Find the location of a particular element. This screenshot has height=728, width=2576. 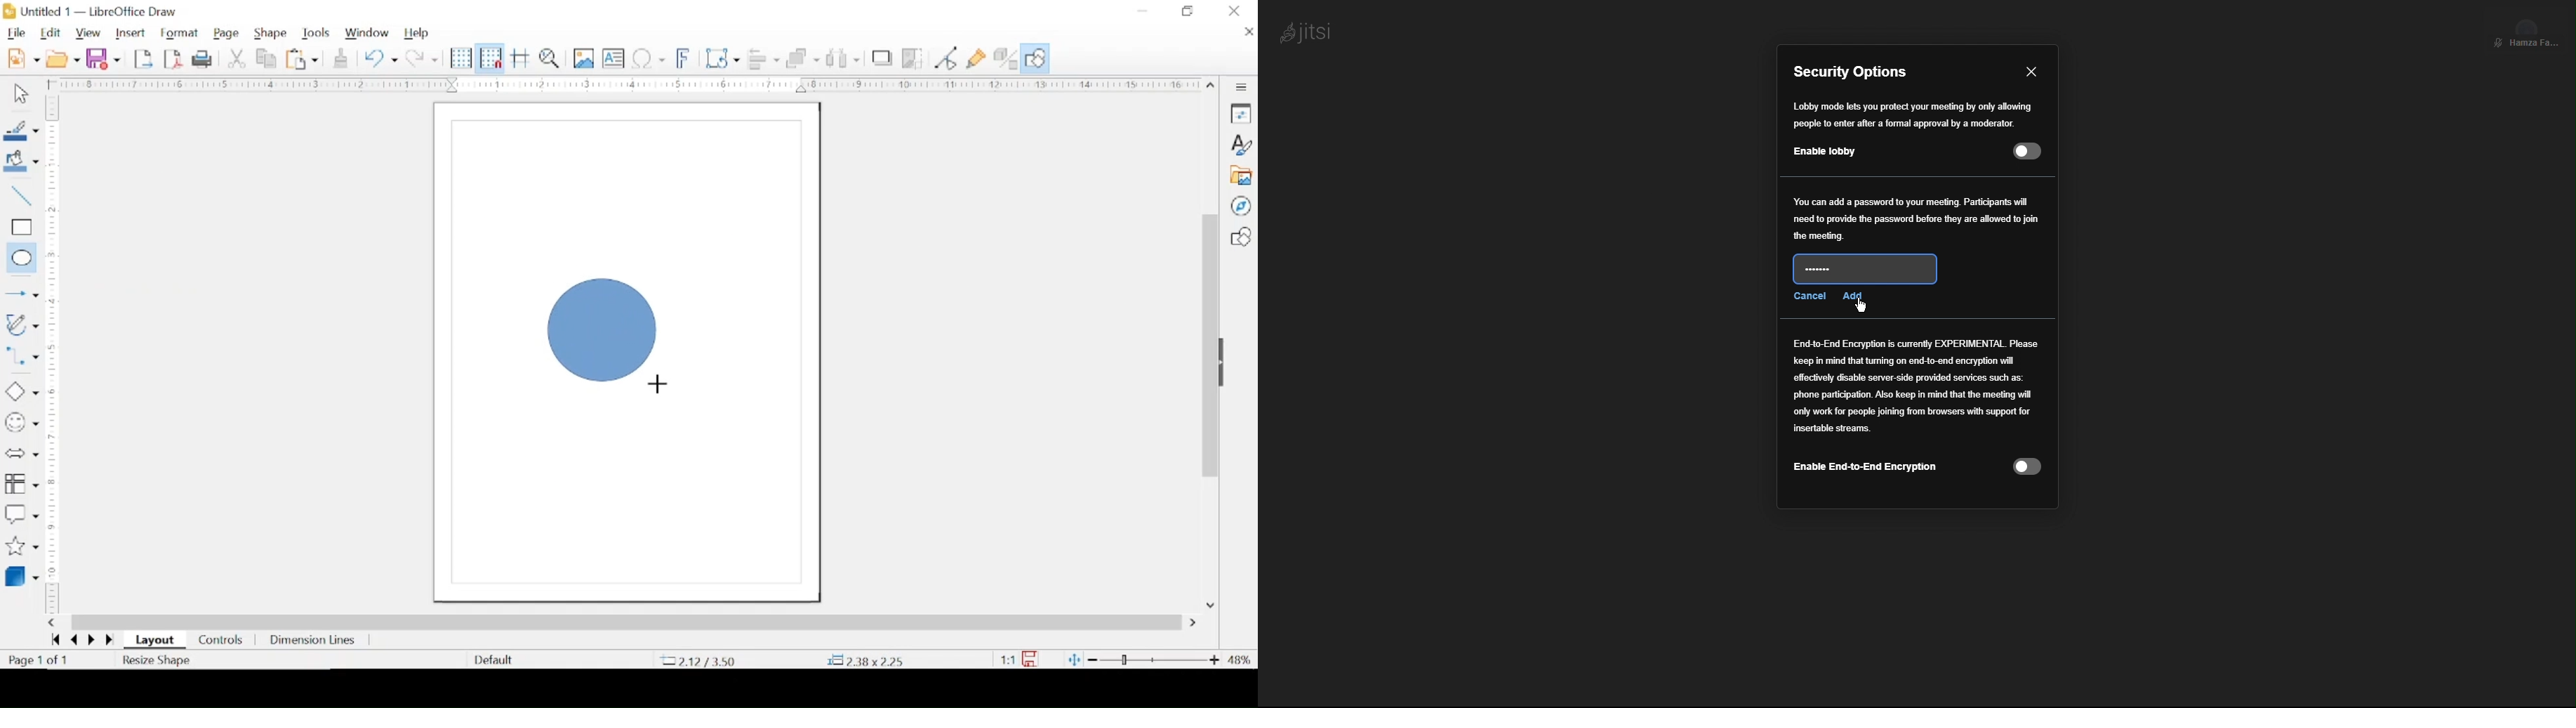

scroll left arrow is located at coordinates (54, 623).